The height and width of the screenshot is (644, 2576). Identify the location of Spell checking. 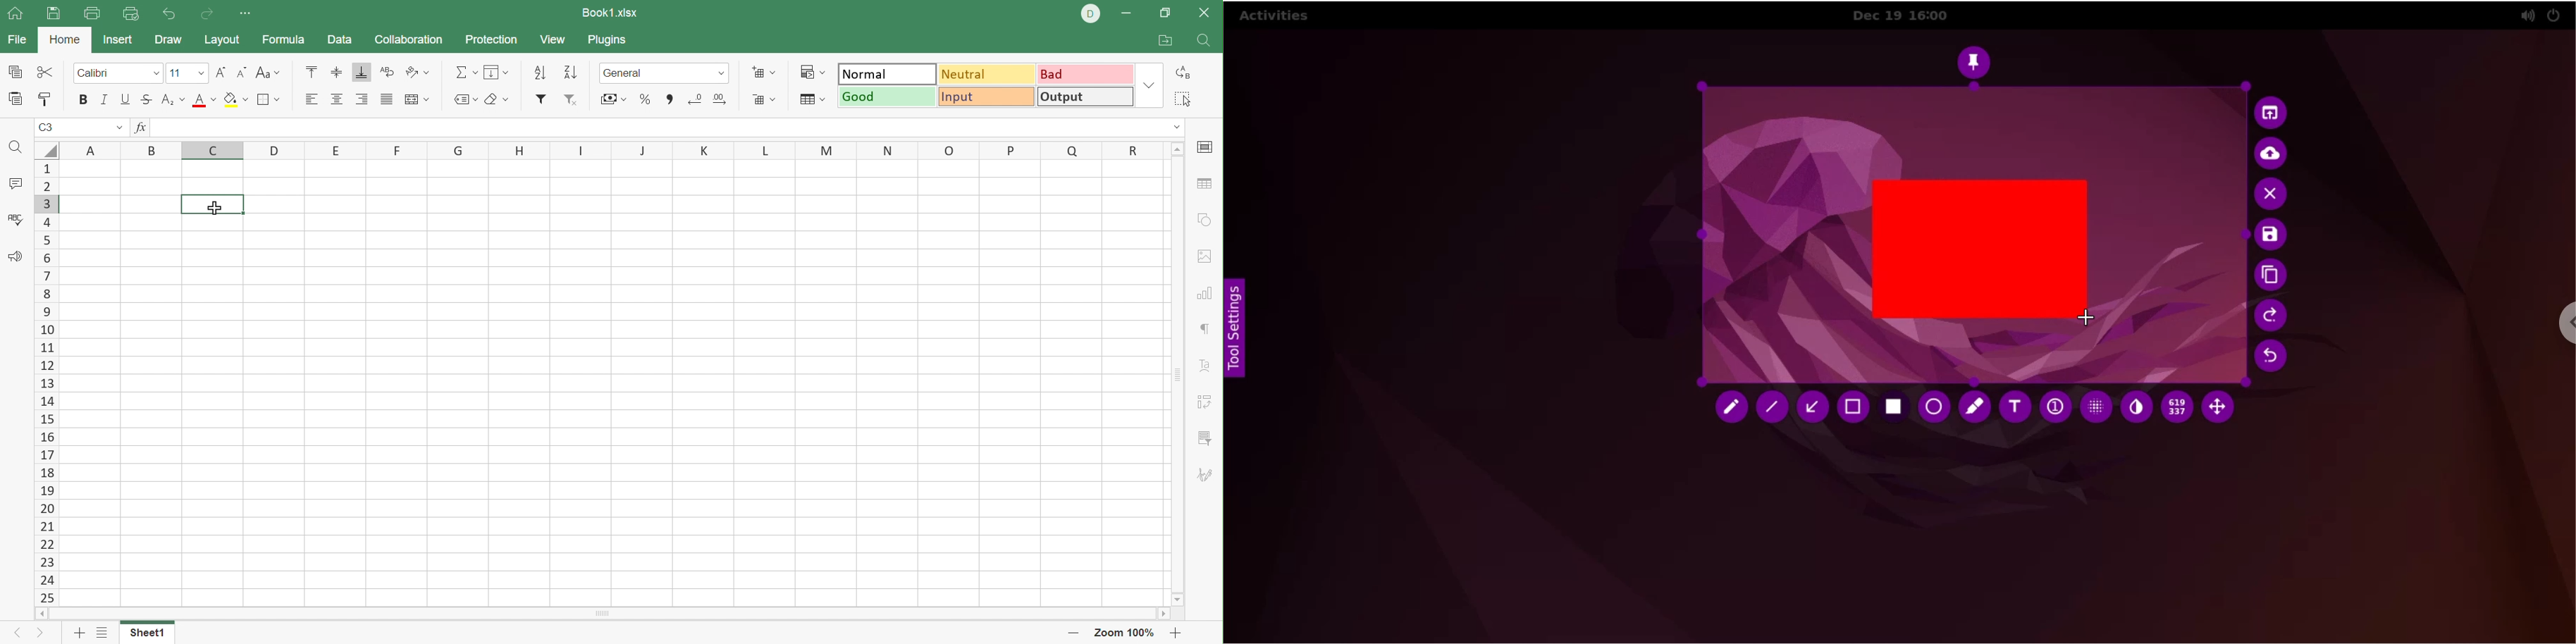
(15, 221).